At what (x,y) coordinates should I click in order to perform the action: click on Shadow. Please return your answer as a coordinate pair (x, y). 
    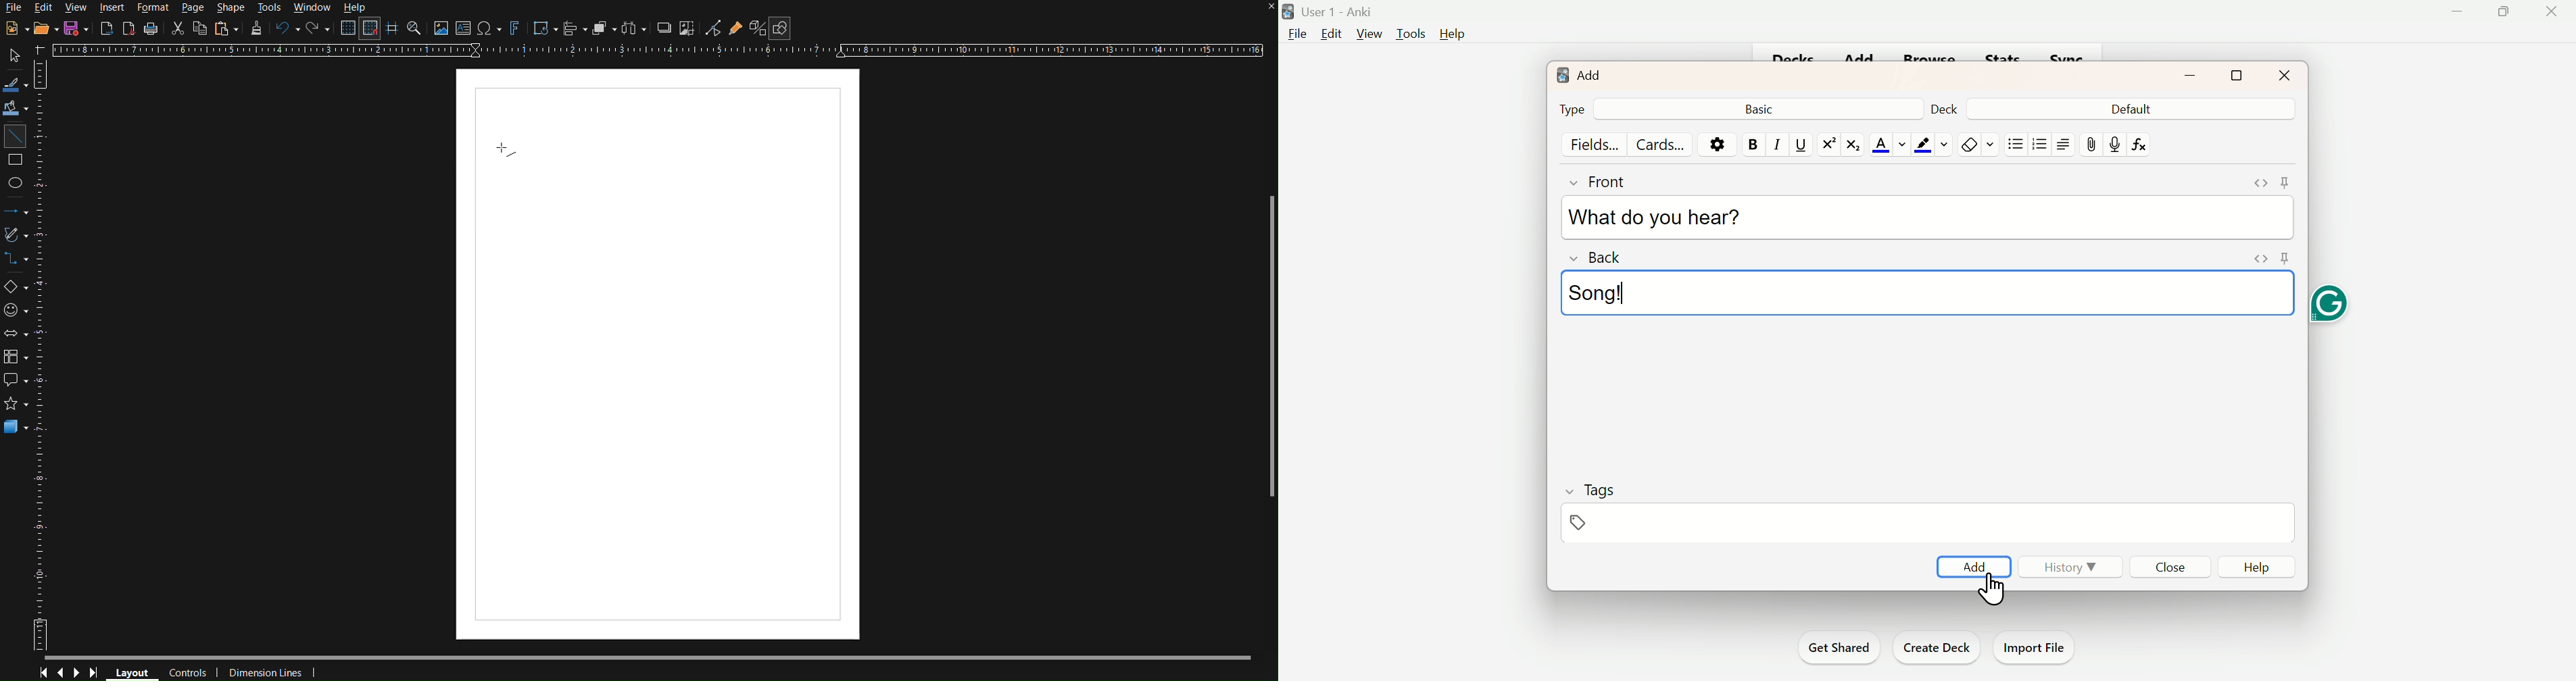
    Looking at the image, I should click on (664, 27).